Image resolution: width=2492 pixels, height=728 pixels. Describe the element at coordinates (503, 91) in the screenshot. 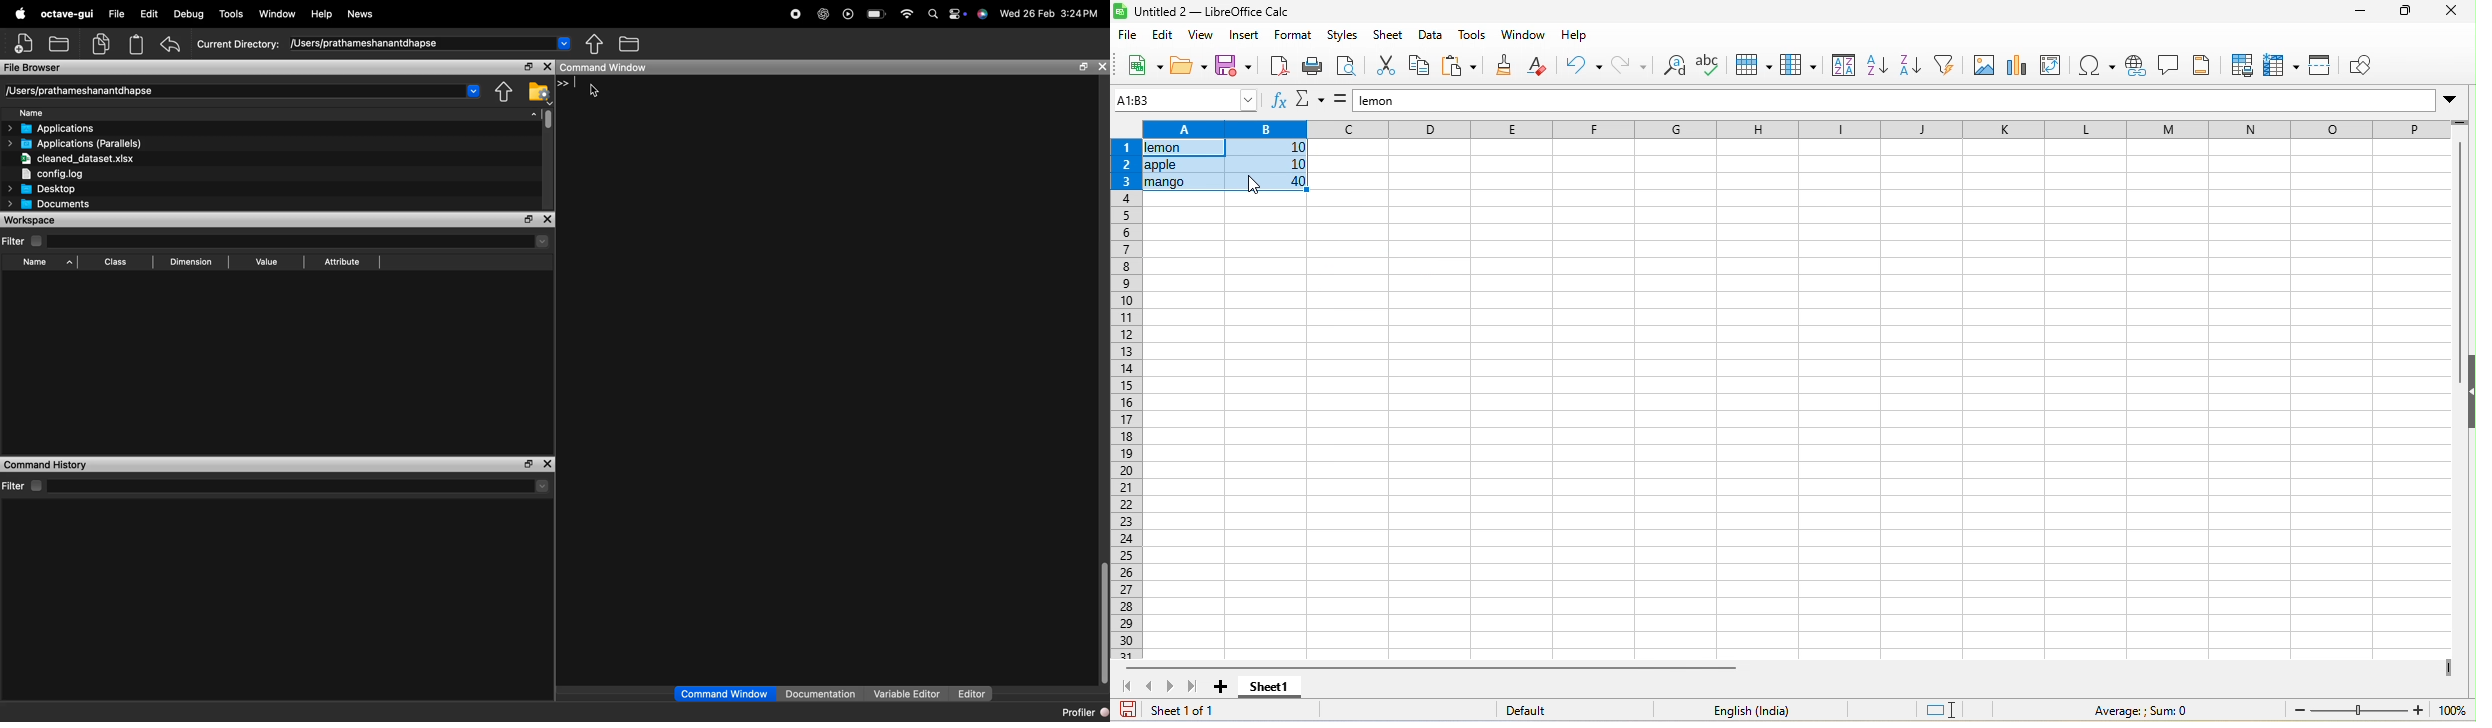

I see `one directory up` at that location.